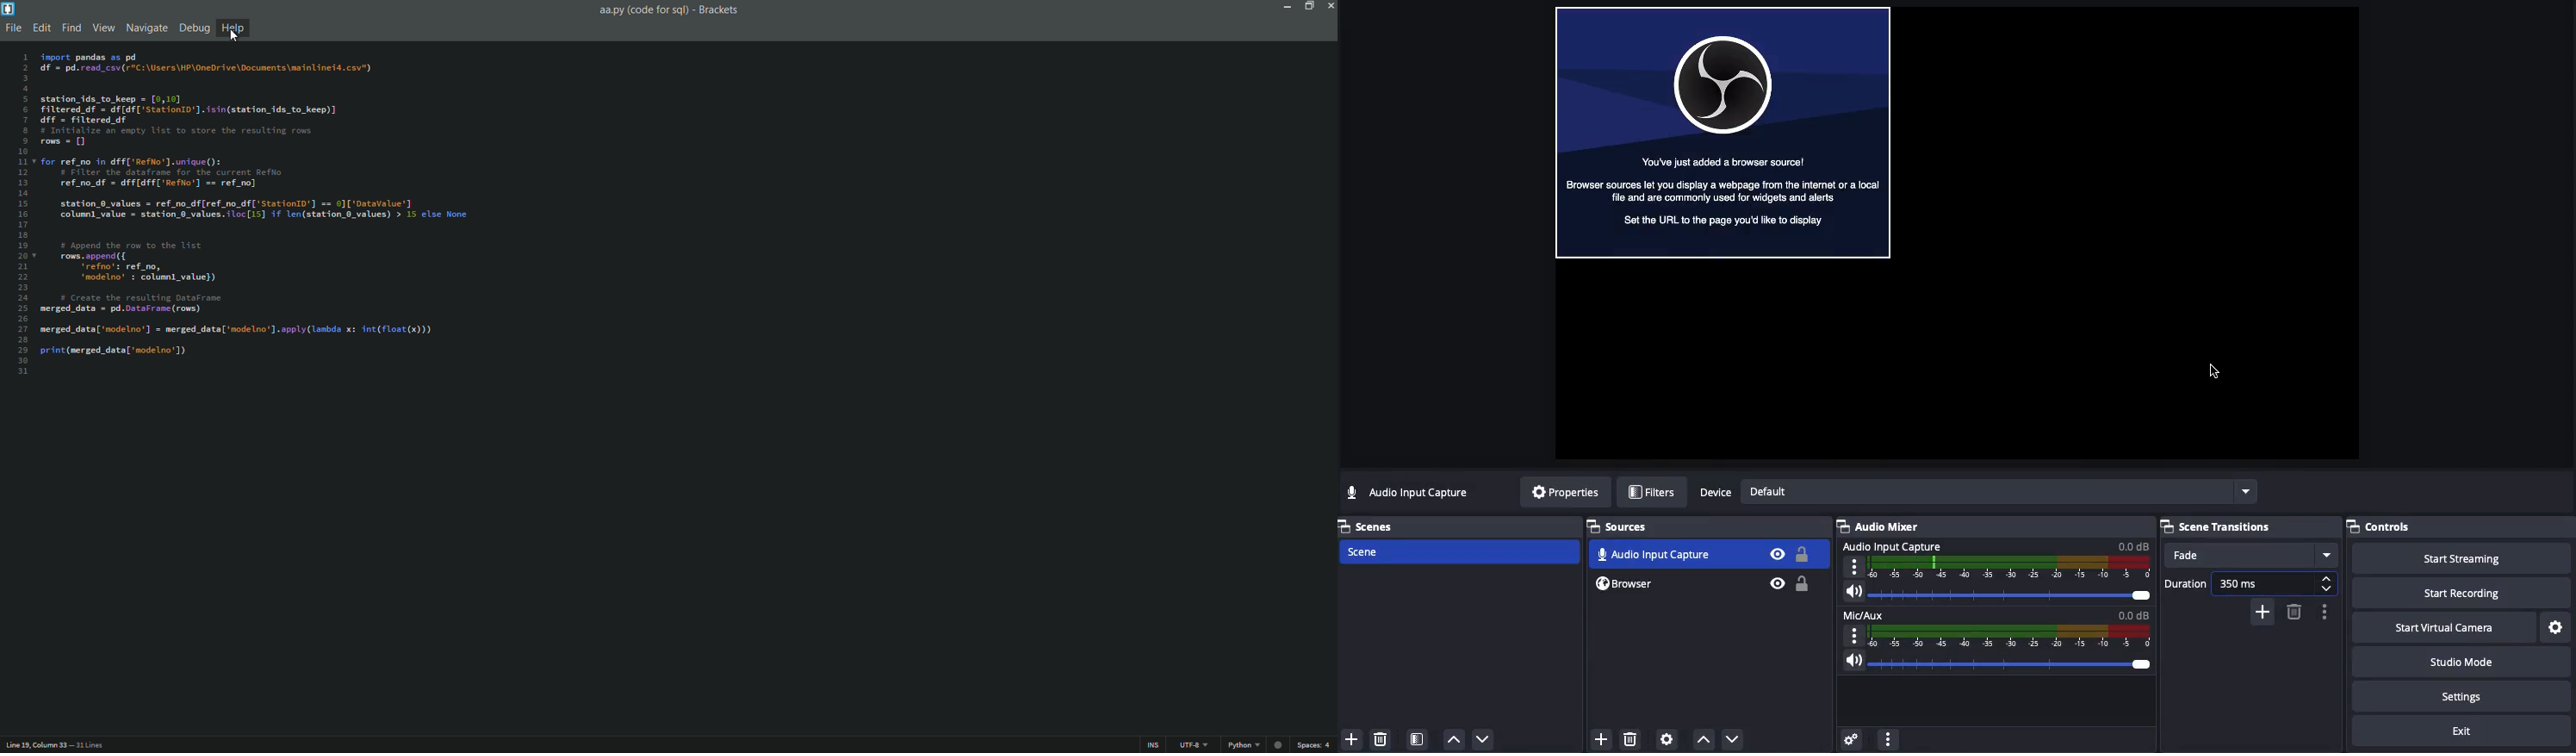 The width and height of the screenshot is (2576, 756). Describe the element at coordinates (1848, 738) in the screenshot. I see `Settings` at that location.